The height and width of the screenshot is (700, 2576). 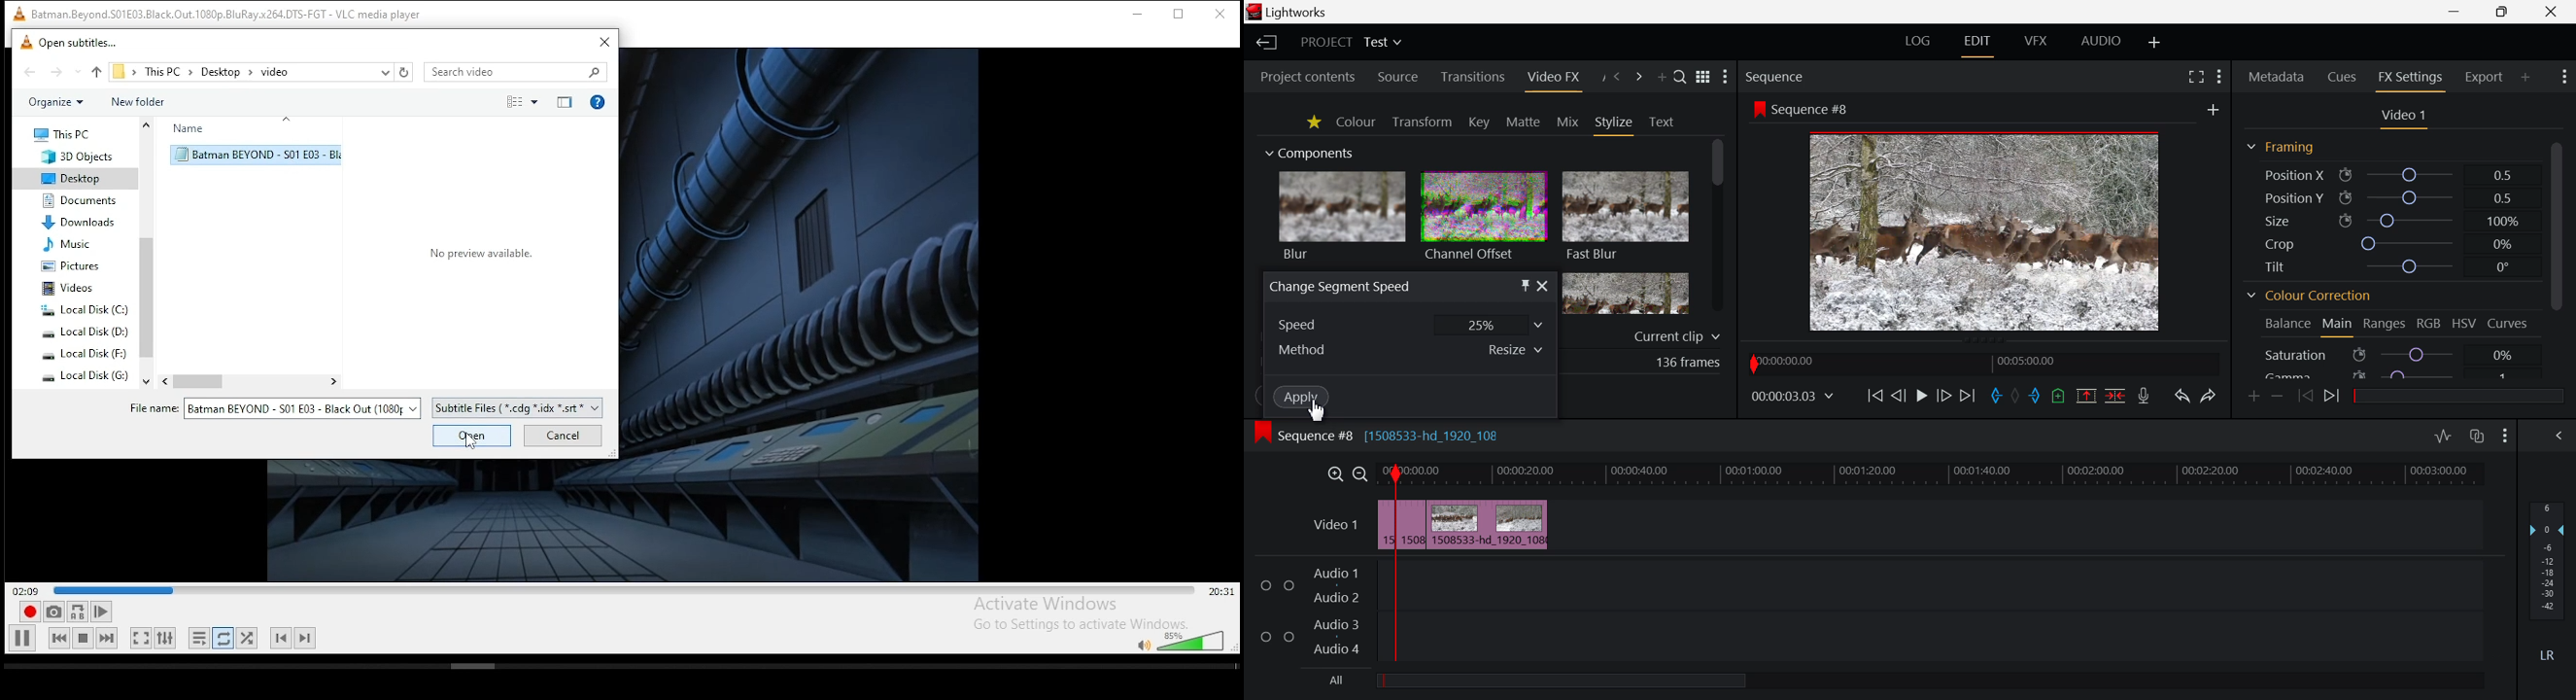 I want to click on Sequence, so click(x=1800, y=76).